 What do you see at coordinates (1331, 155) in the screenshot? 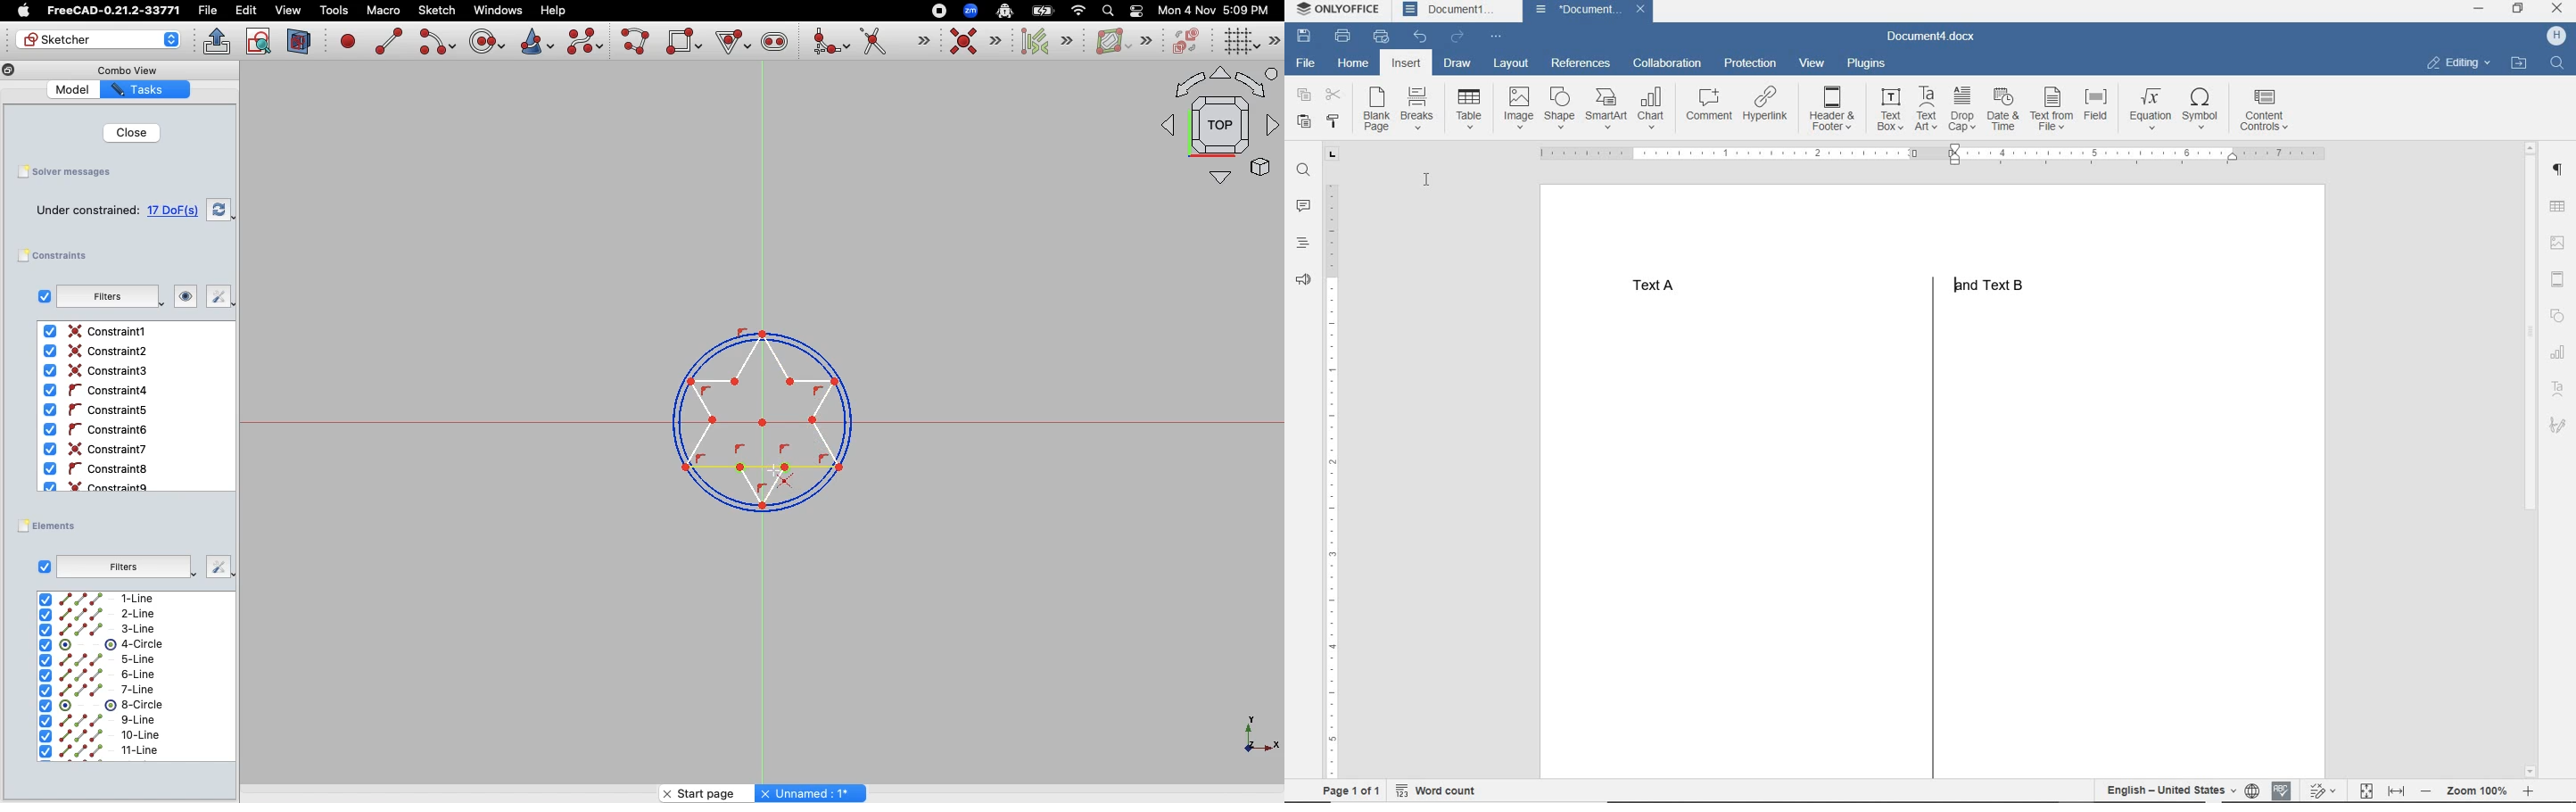
I see `TAB STOP` at bounding box center [1331, 155].